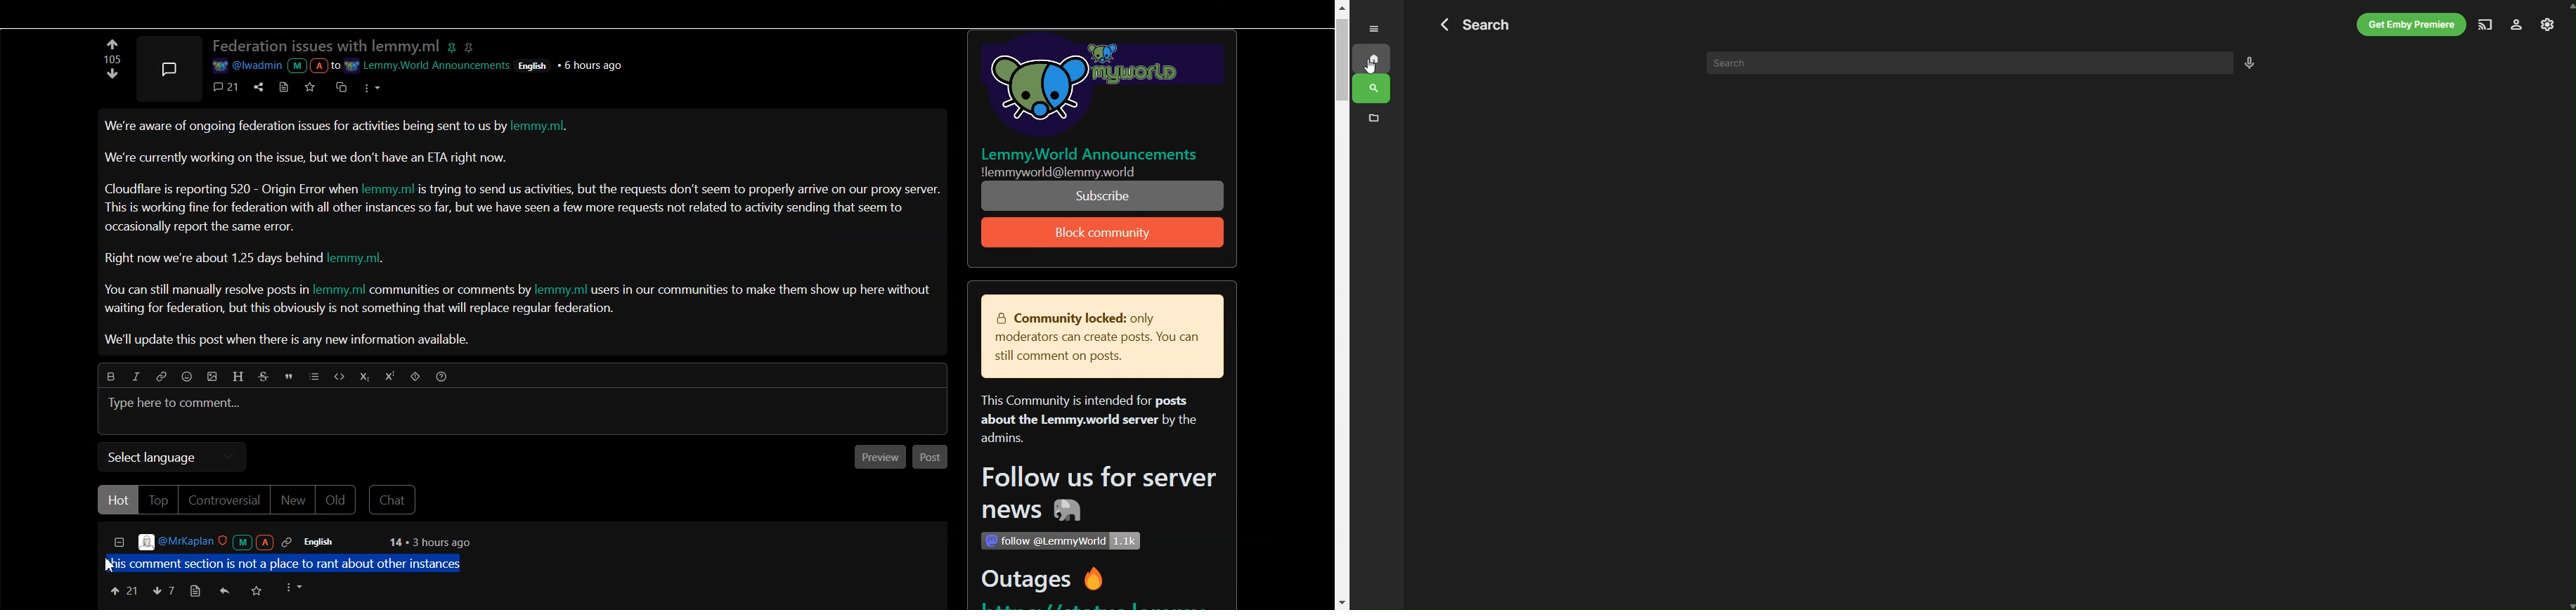  I want to click on English, so click(328, 542).